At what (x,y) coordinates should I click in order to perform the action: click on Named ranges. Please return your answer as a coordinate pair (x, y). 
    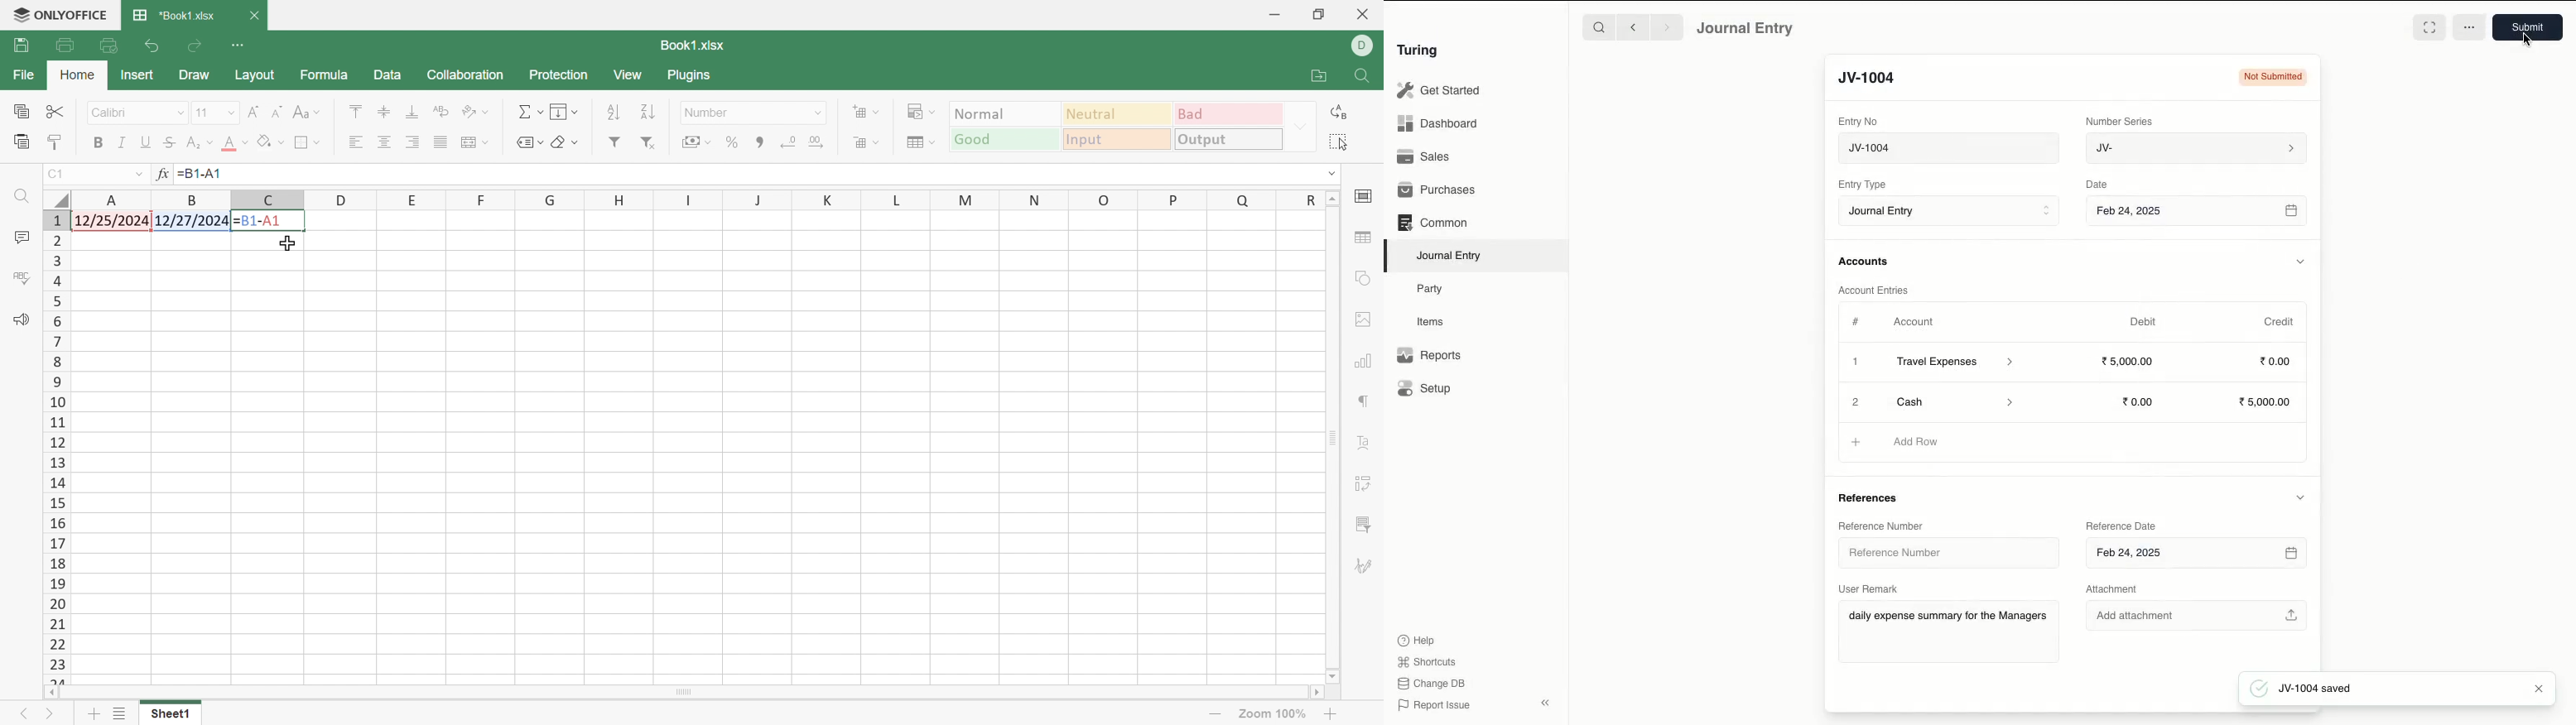
    Looking at the image, I should click on (529, 144).